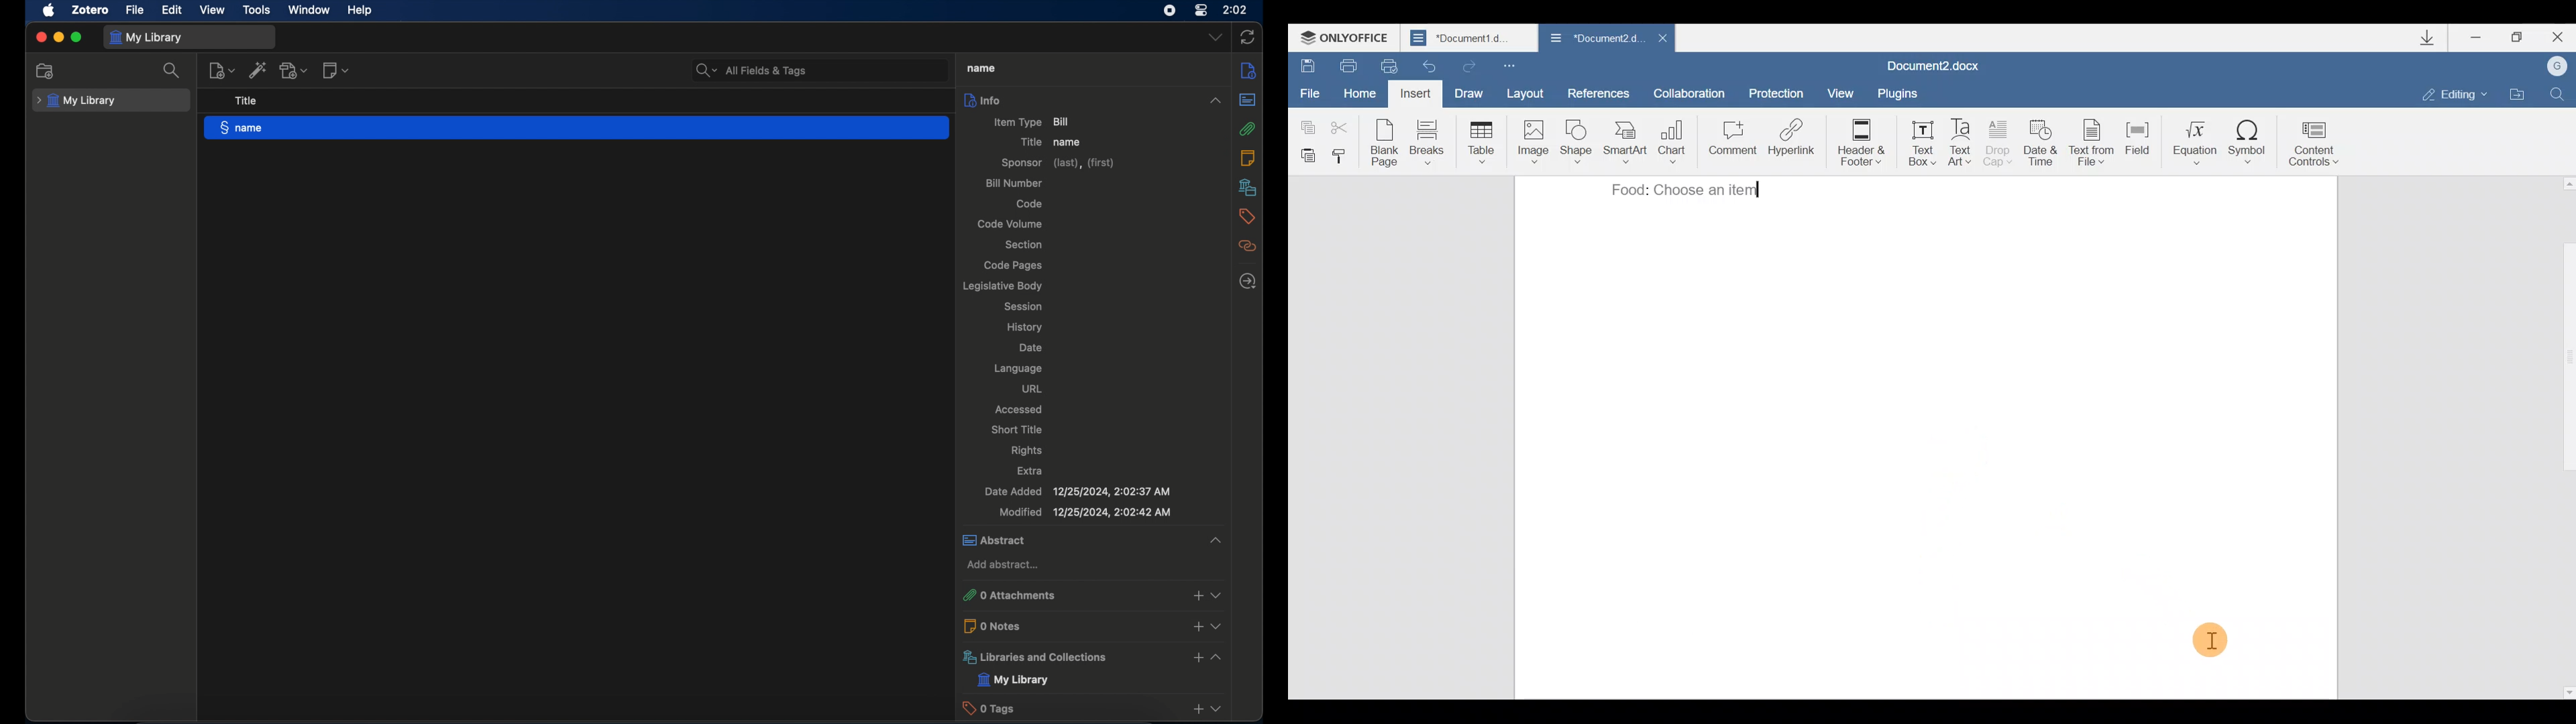 This screenshot has width=2576, height=728. I want to click on libraries, so click(1091, 657).